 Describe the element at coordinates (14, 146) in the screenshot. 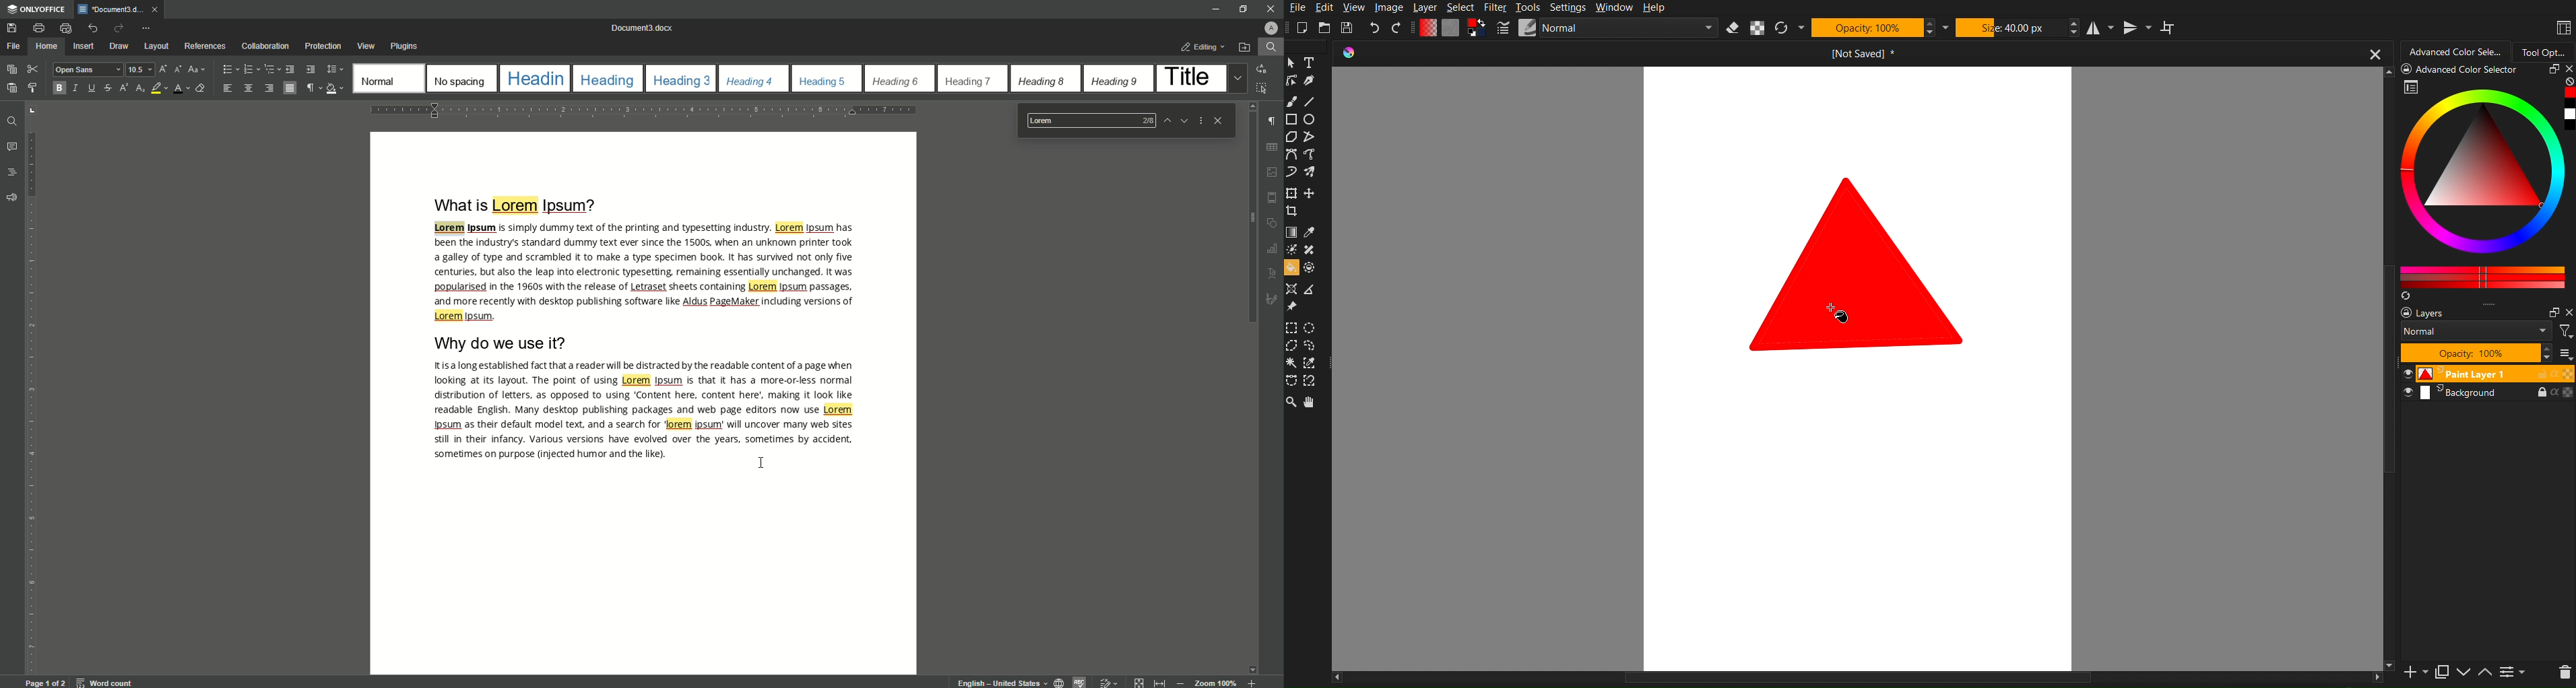

I see `Comments` at that location.